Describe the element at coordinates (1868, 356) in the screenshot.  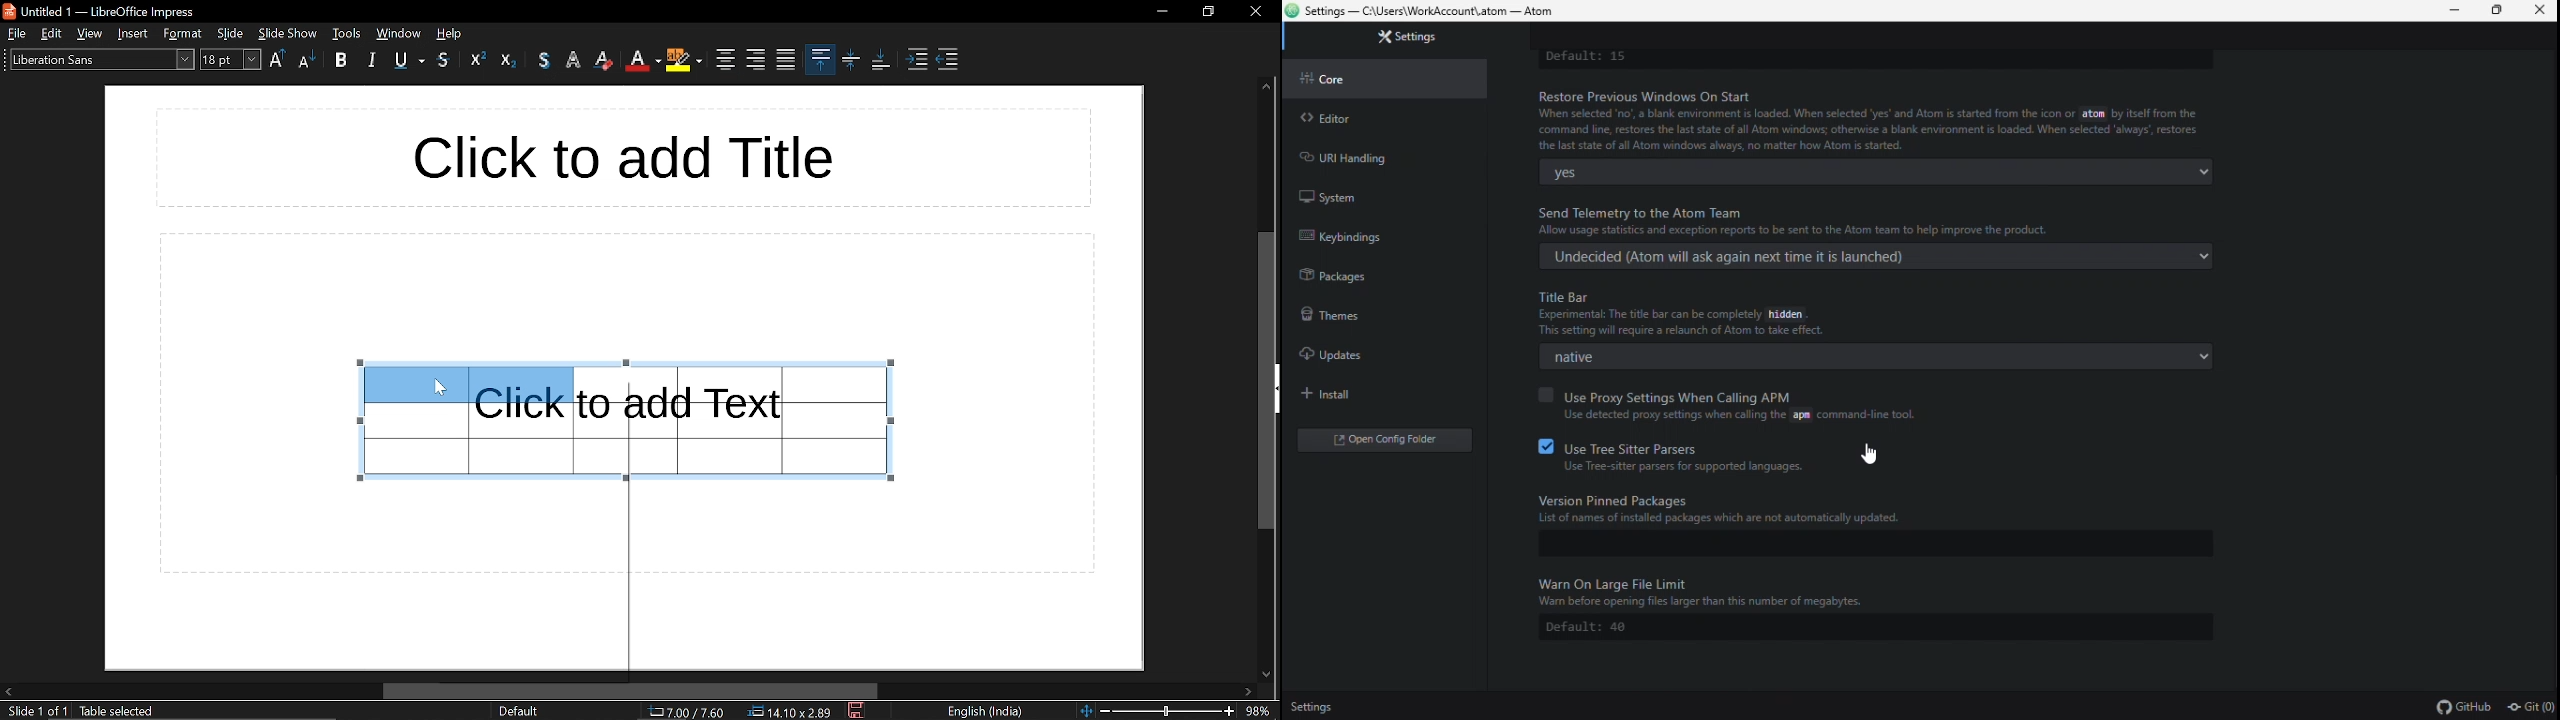
I see `native` at that location.